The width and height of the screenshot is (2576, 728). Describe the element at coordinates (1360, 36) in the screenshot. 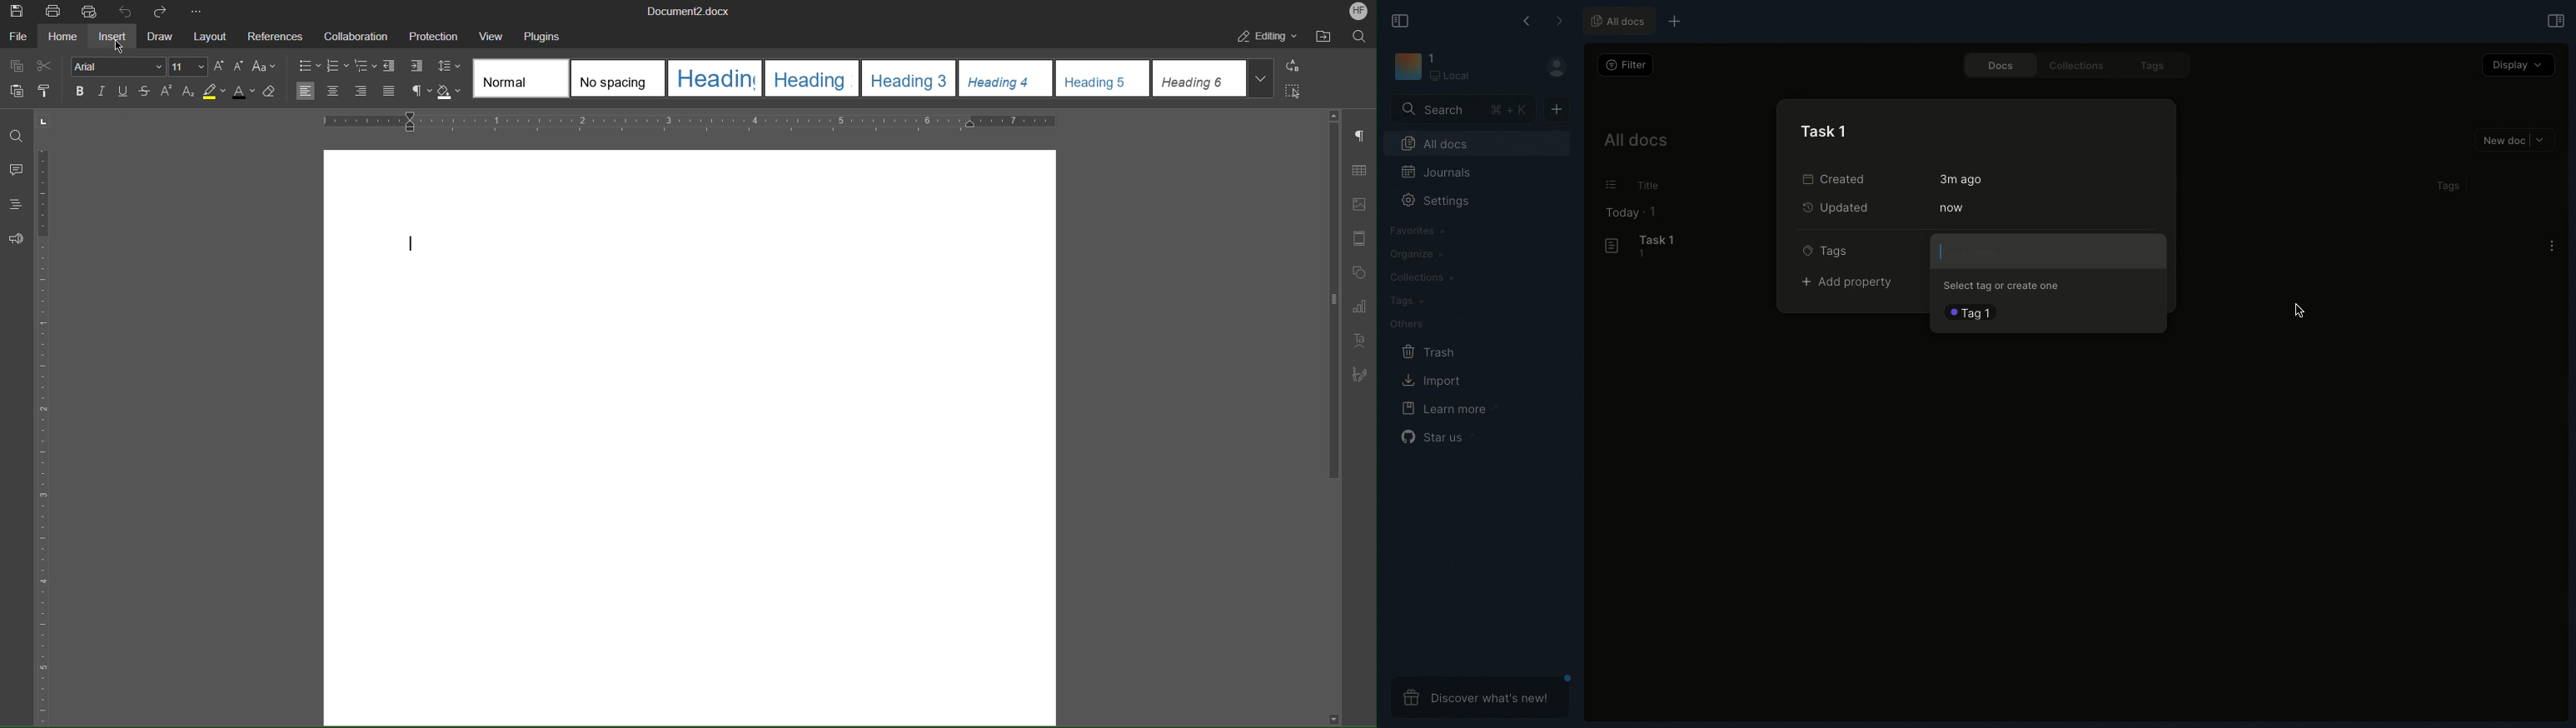

I see `Search` at that location.